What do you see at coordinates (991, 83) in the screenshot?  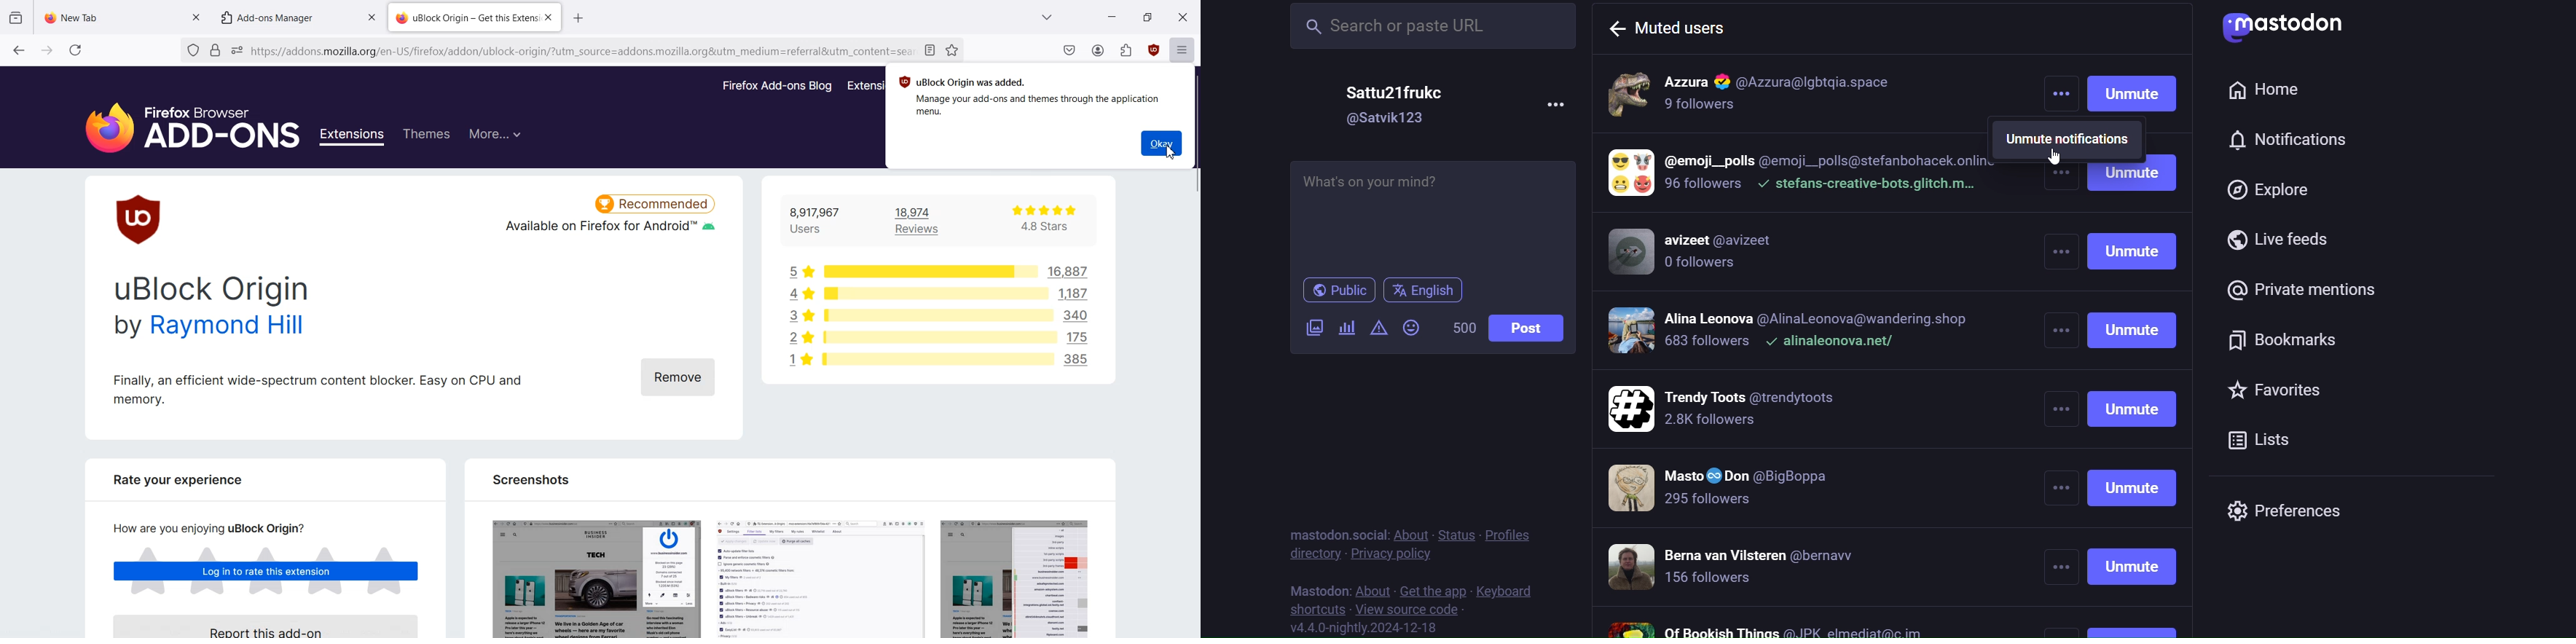 I see `J uBlock Origin was added.` at bounding box center [991, 83].